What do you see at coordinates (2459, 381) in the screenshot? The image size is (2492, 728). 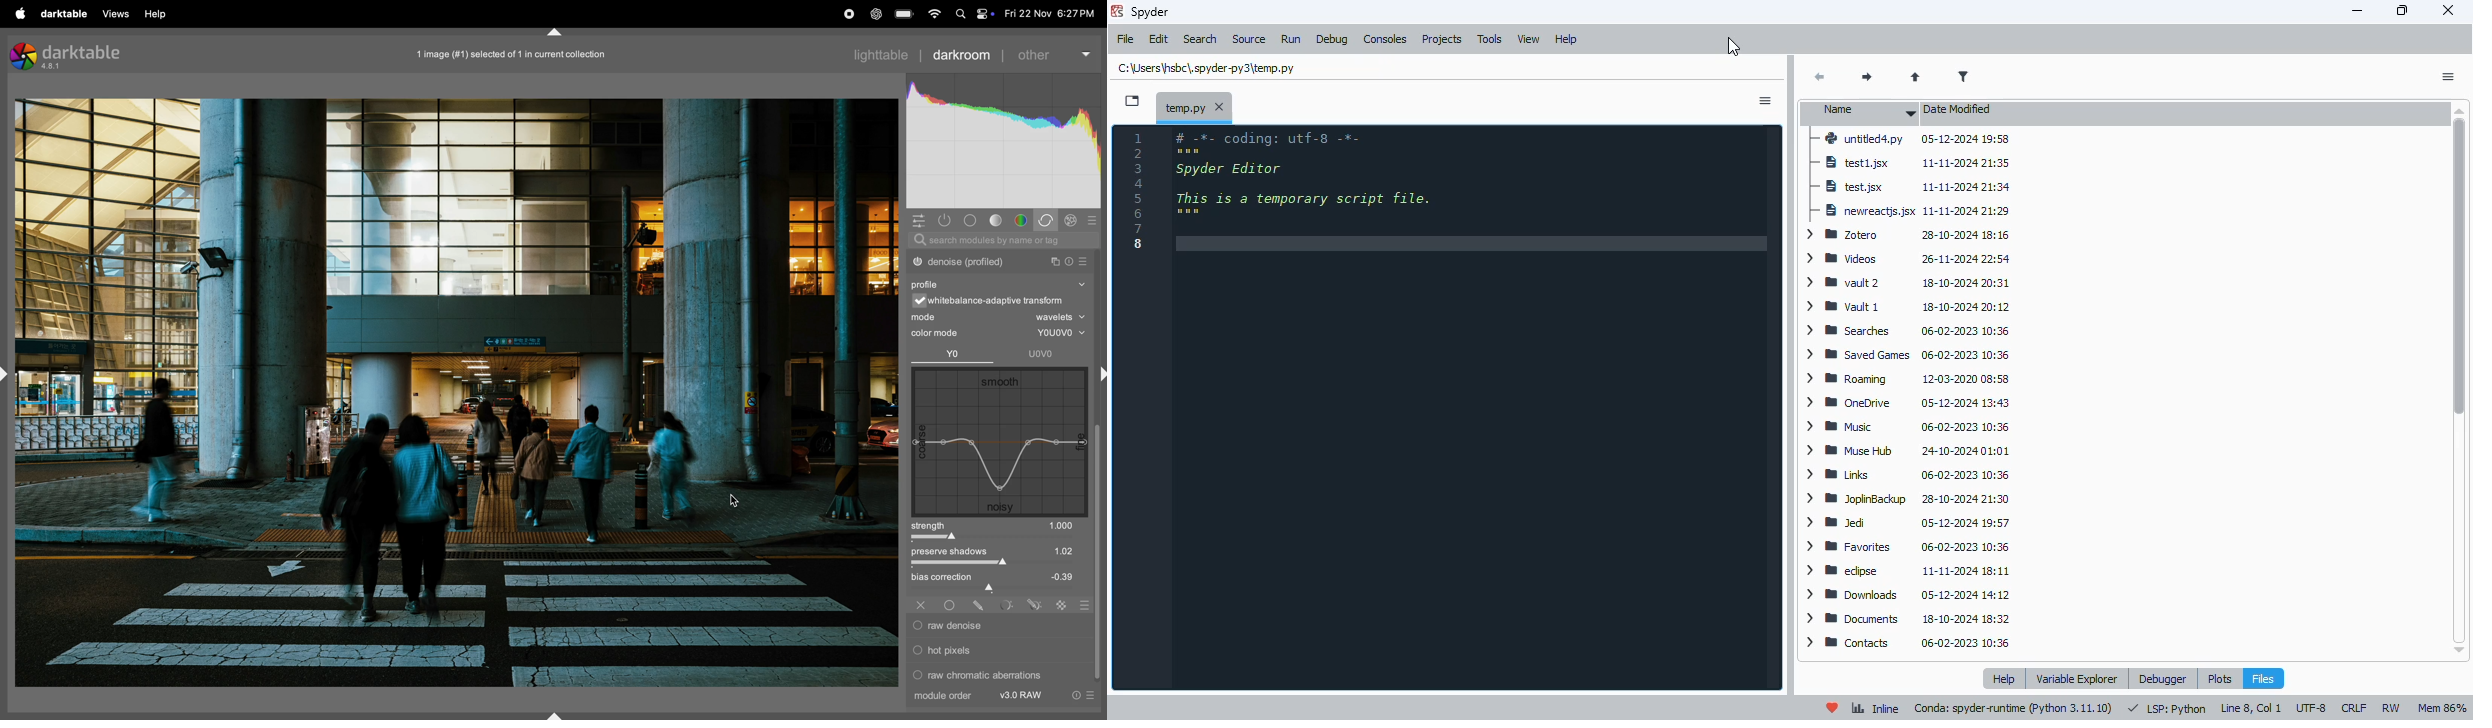 I see `scrollbar` at bounding box center [2459, 381].